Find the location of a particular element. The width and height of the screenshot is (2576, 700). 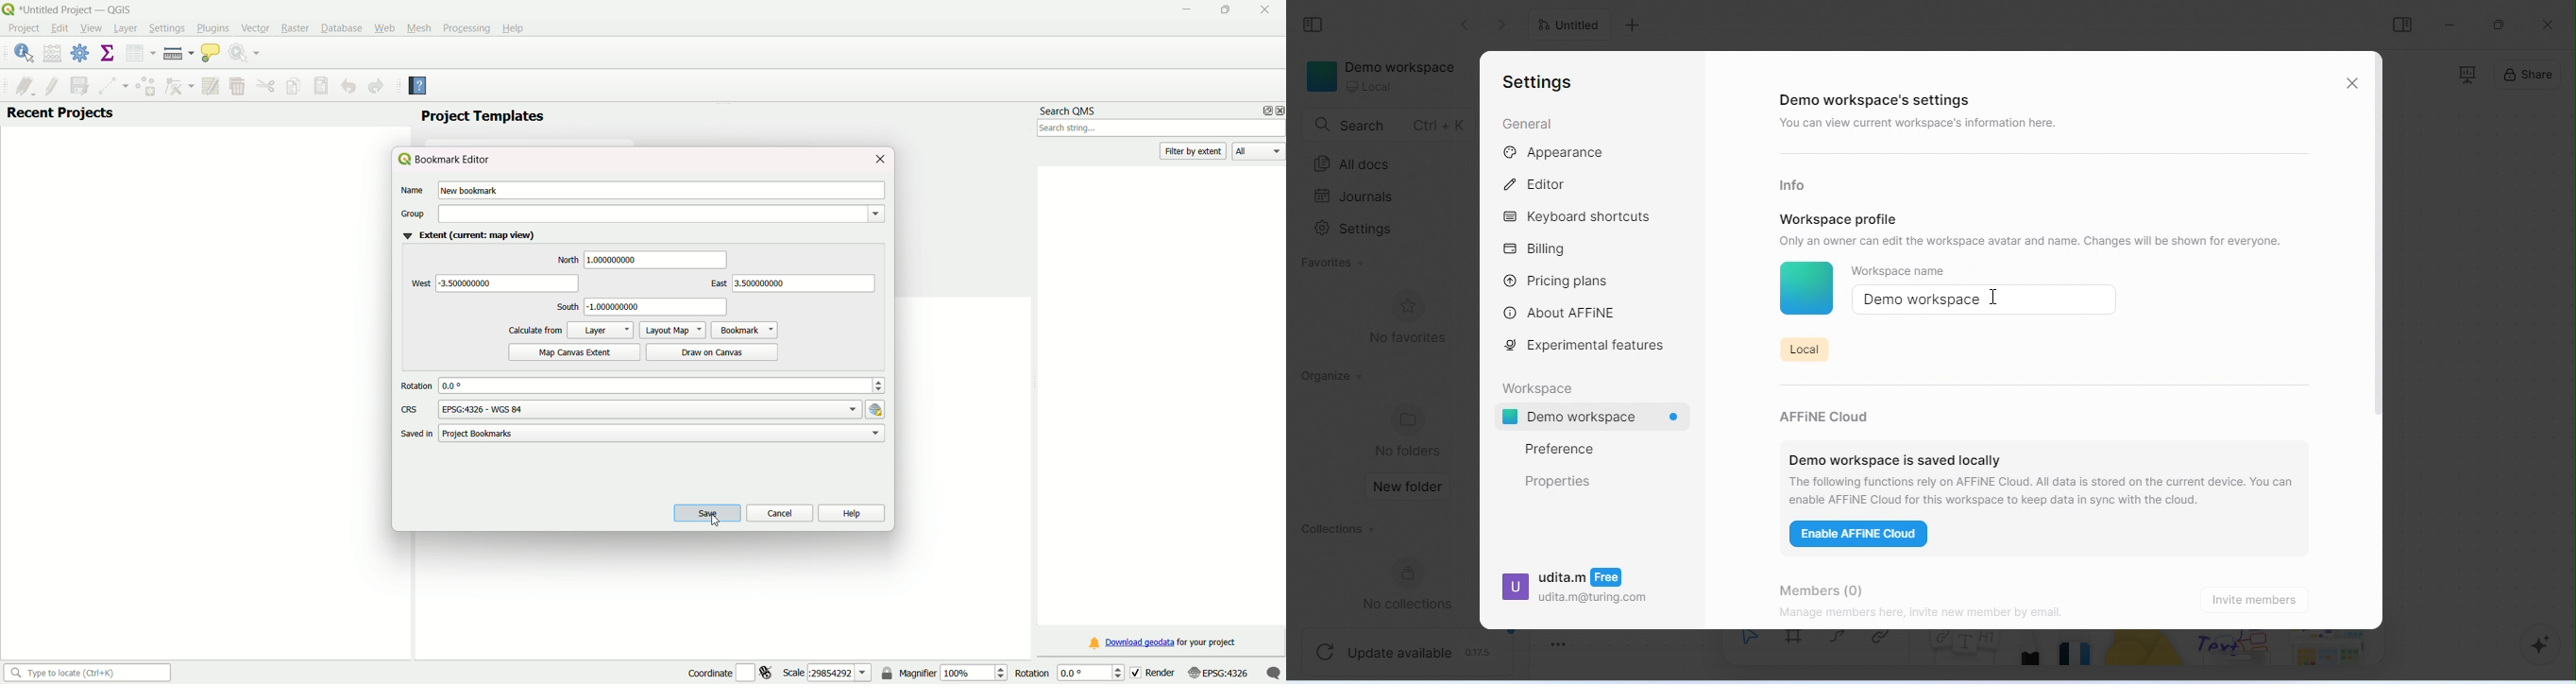

eraser is located at coordinates (2078, 655).